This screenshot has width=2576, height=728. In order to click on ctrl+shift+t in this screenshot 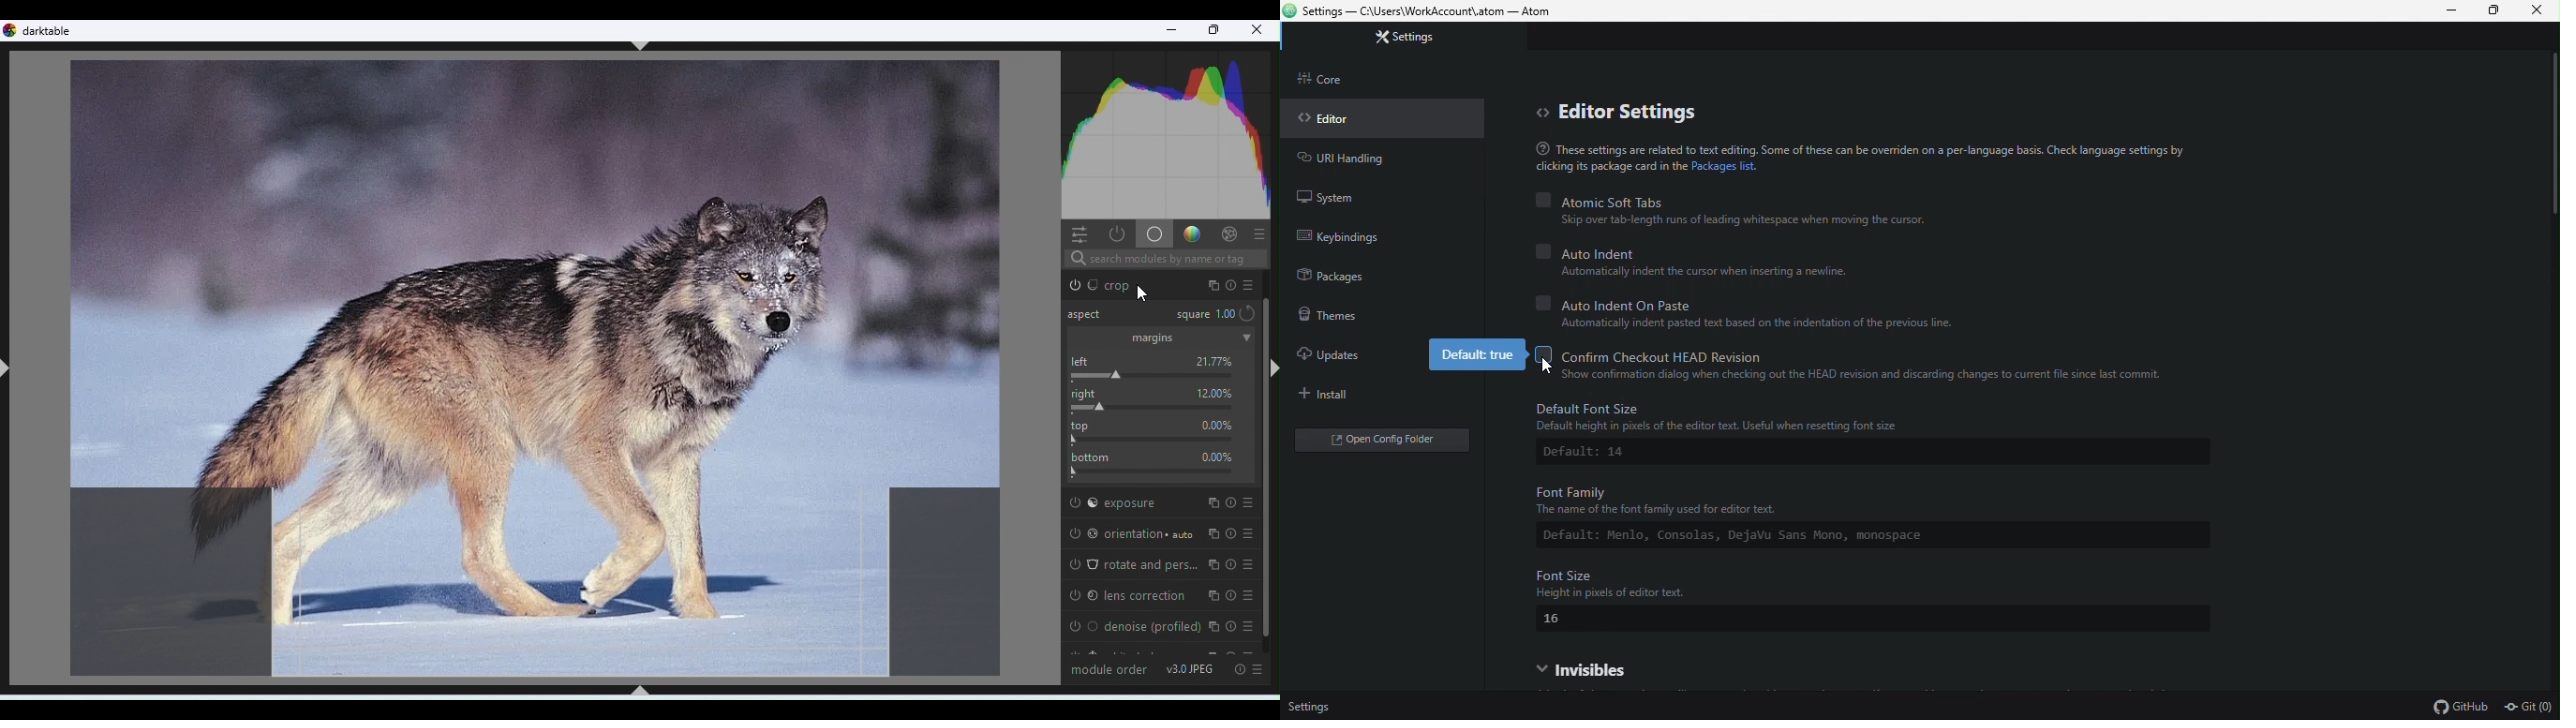, I will do `click(641, 46)`.